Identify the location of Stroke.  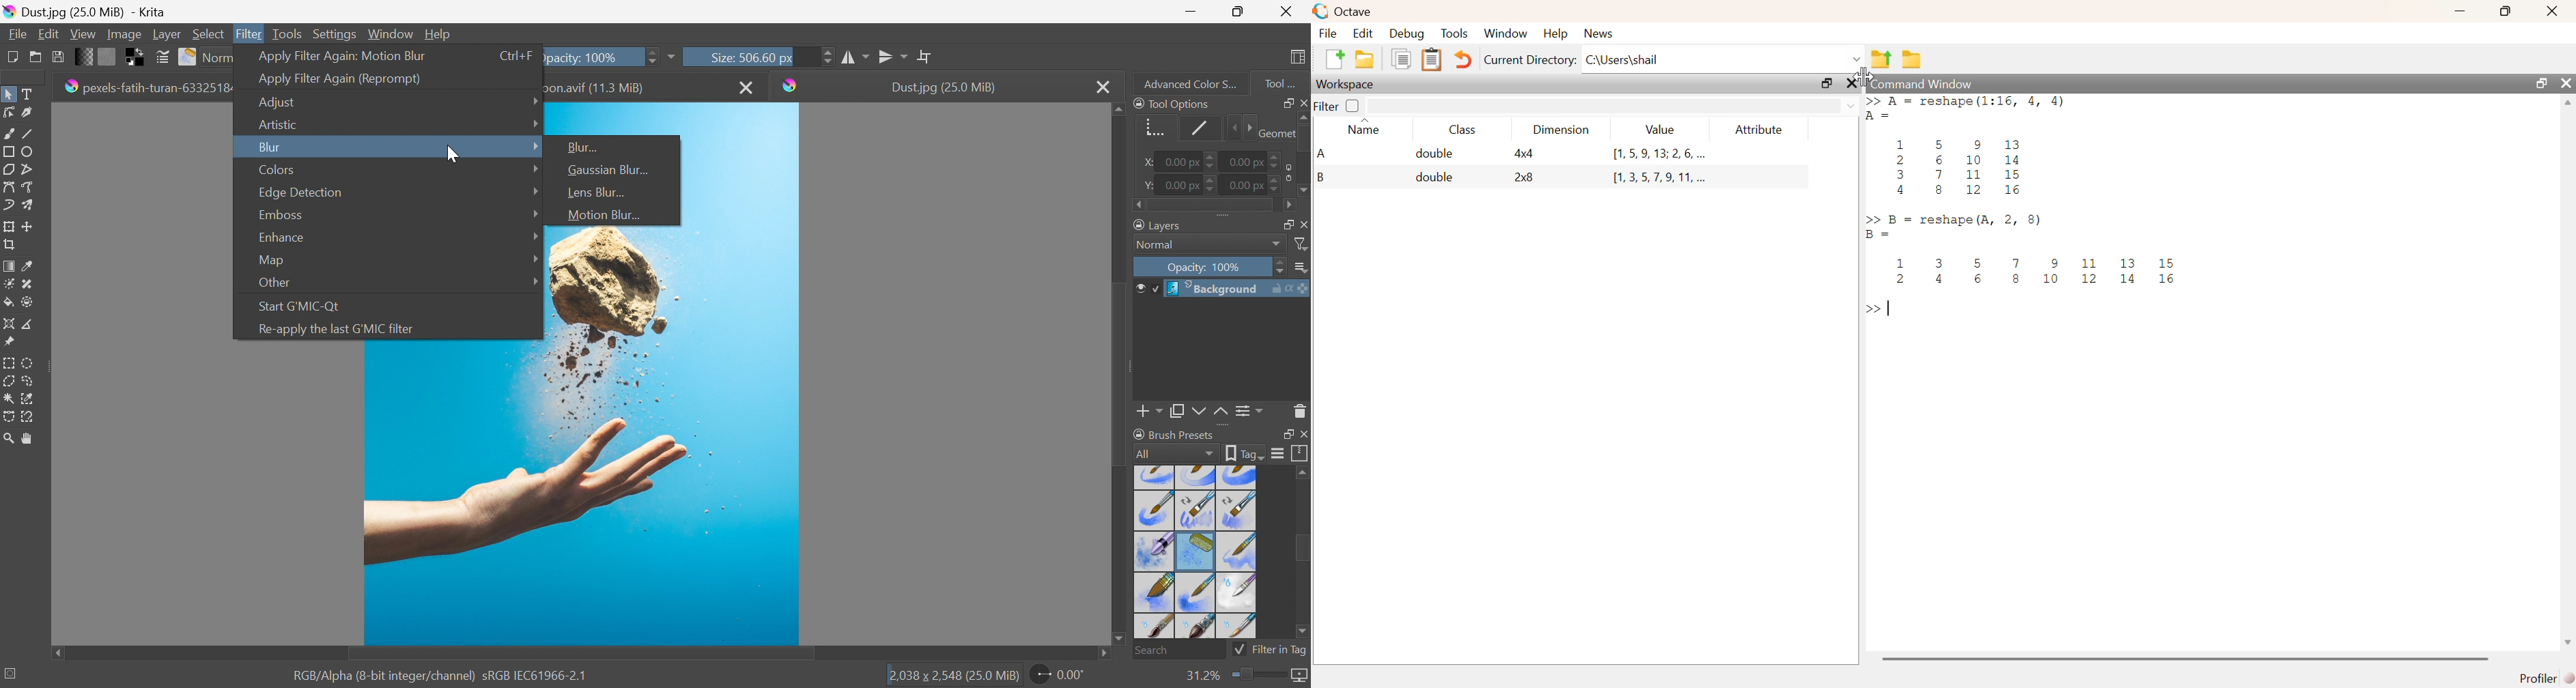
(1200, 128).